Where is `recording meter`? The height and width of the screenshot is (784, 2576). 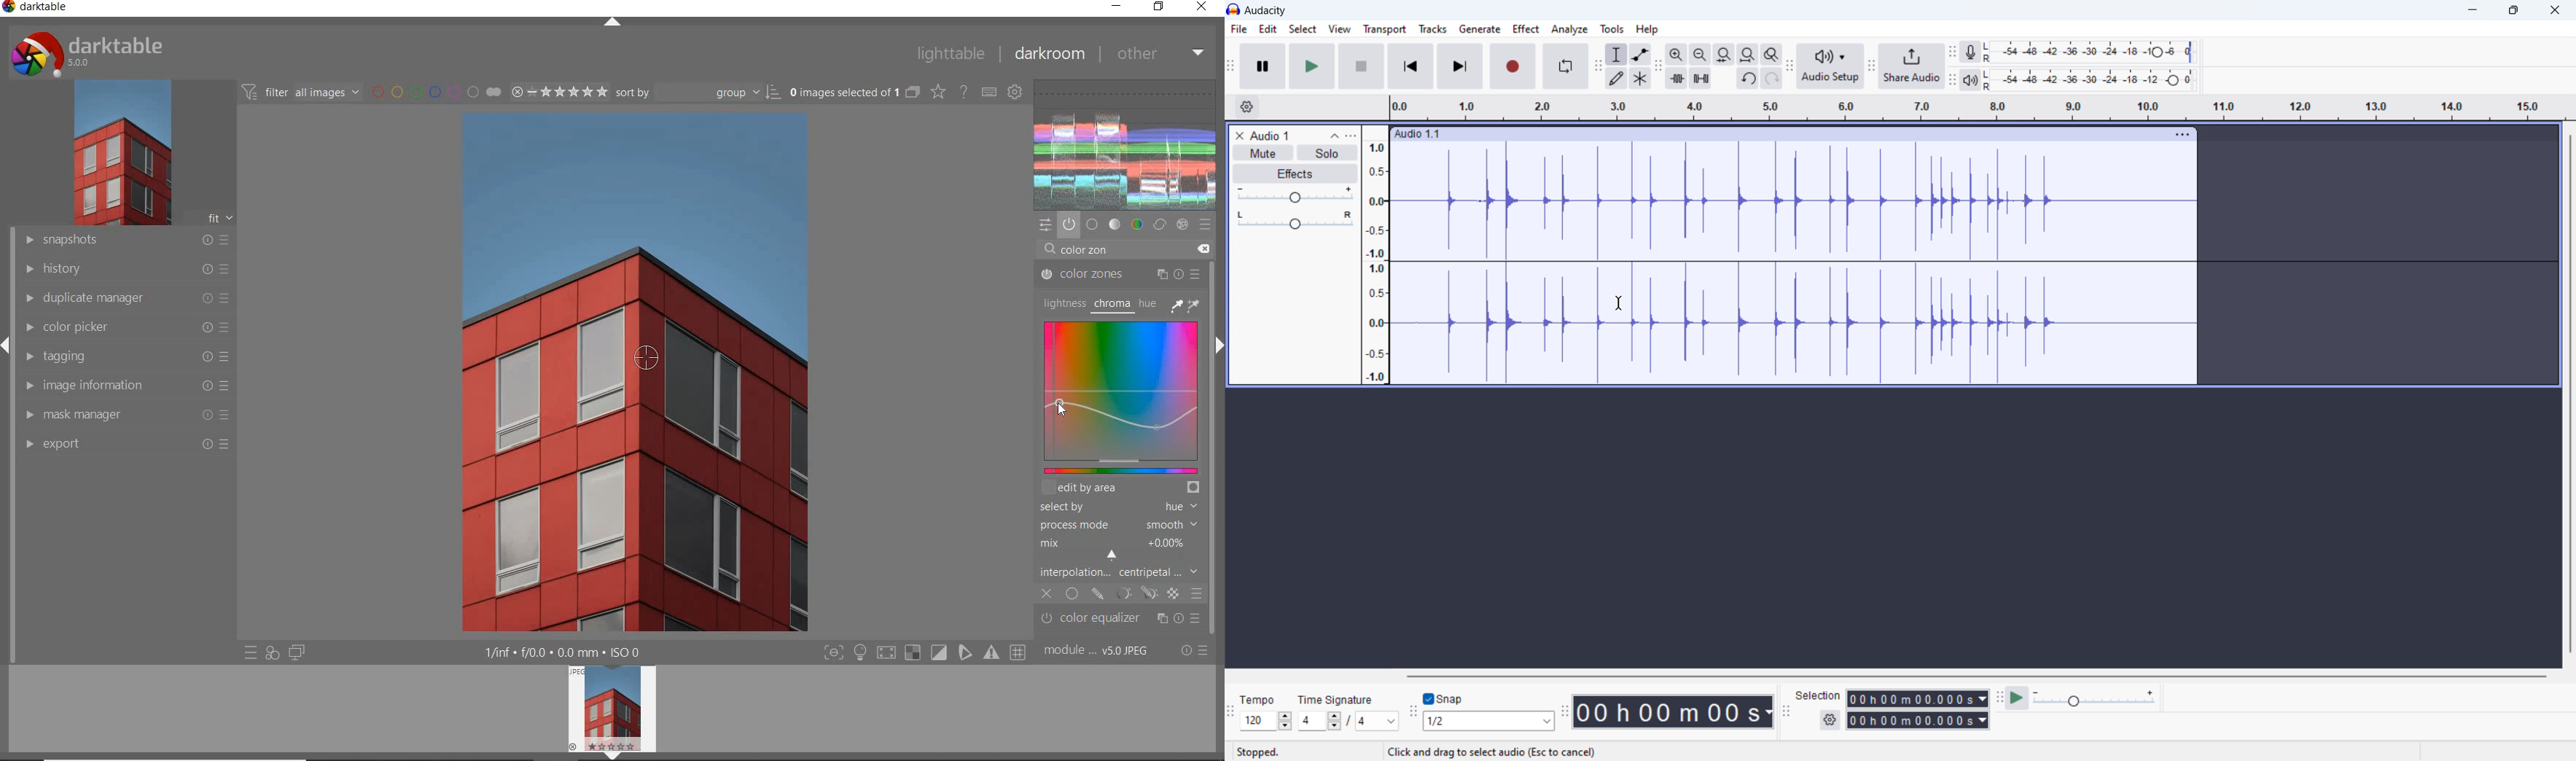 recording meter is located at coordinates (1975, 51).